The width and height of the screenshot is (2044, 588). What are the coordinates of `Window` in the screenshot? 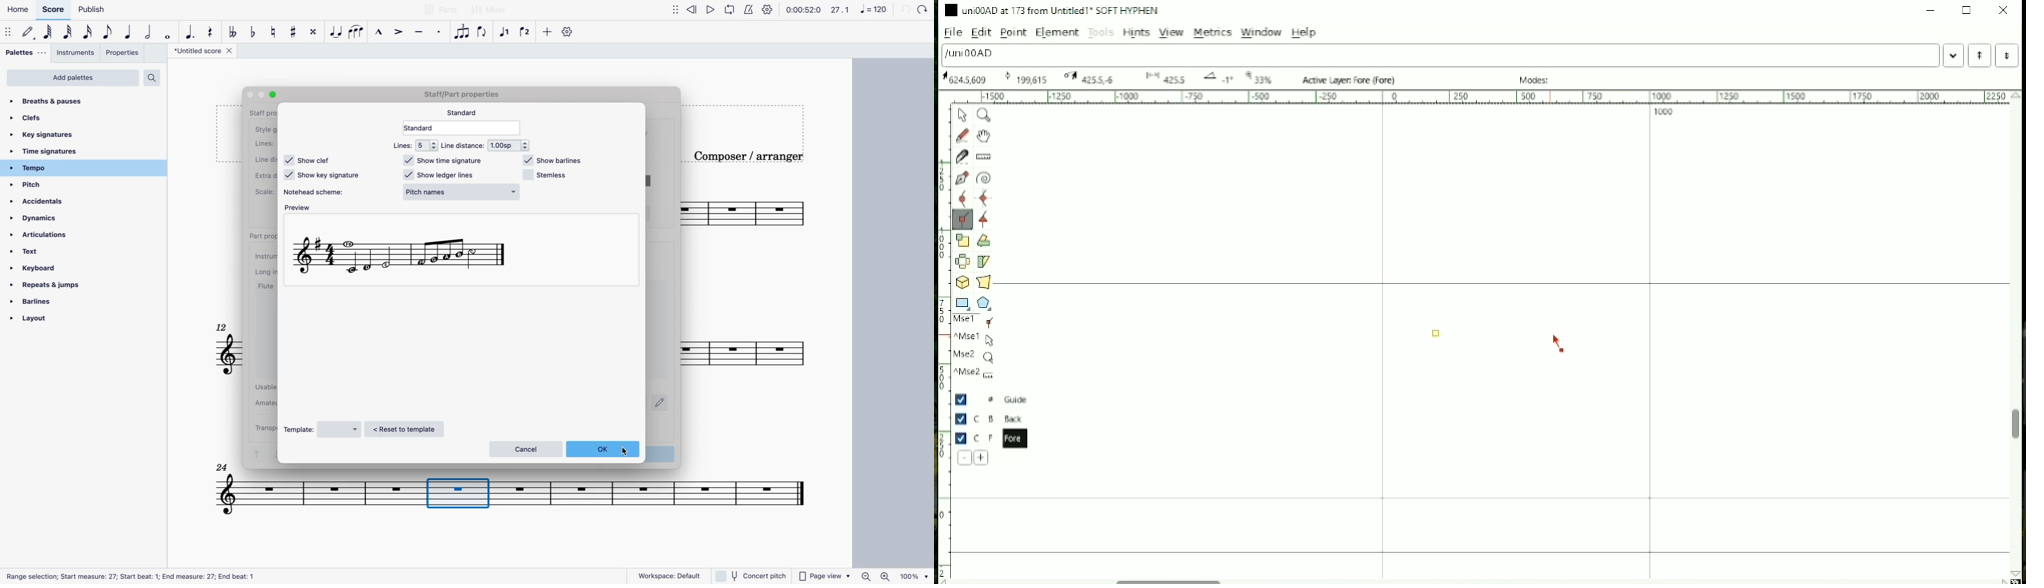 It's located at (1262, 32).